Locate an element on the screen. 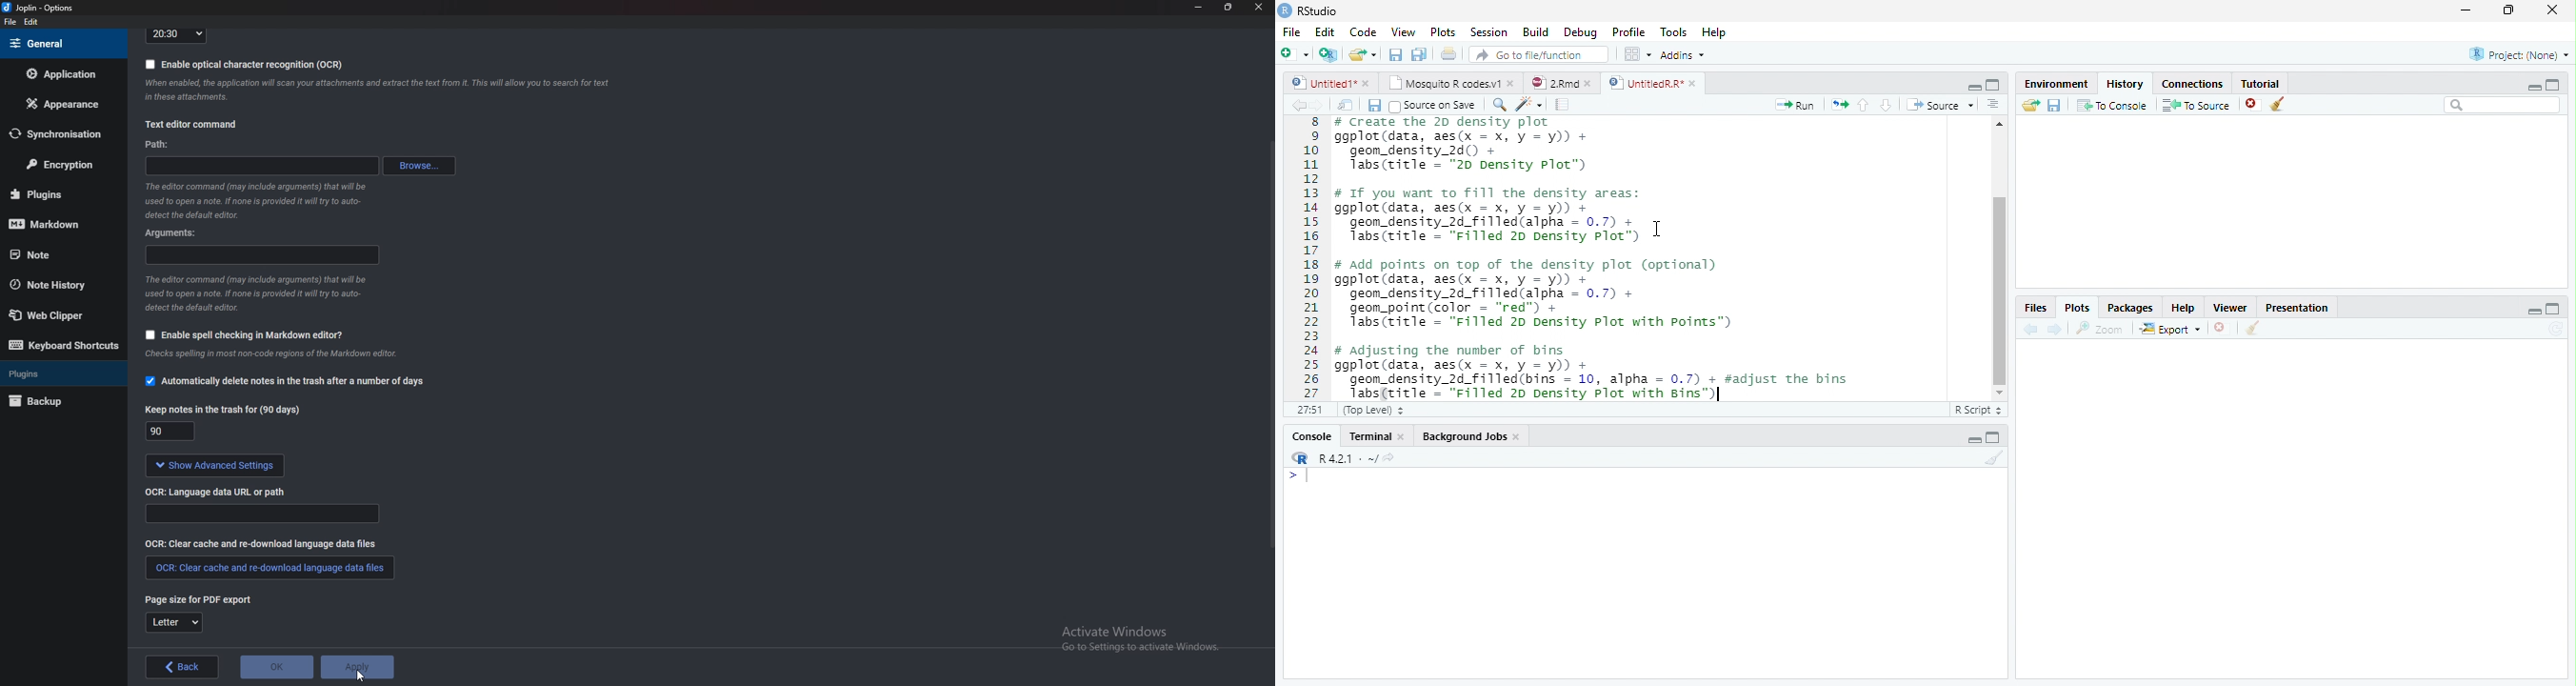  path is located at coordinates (267, 164).